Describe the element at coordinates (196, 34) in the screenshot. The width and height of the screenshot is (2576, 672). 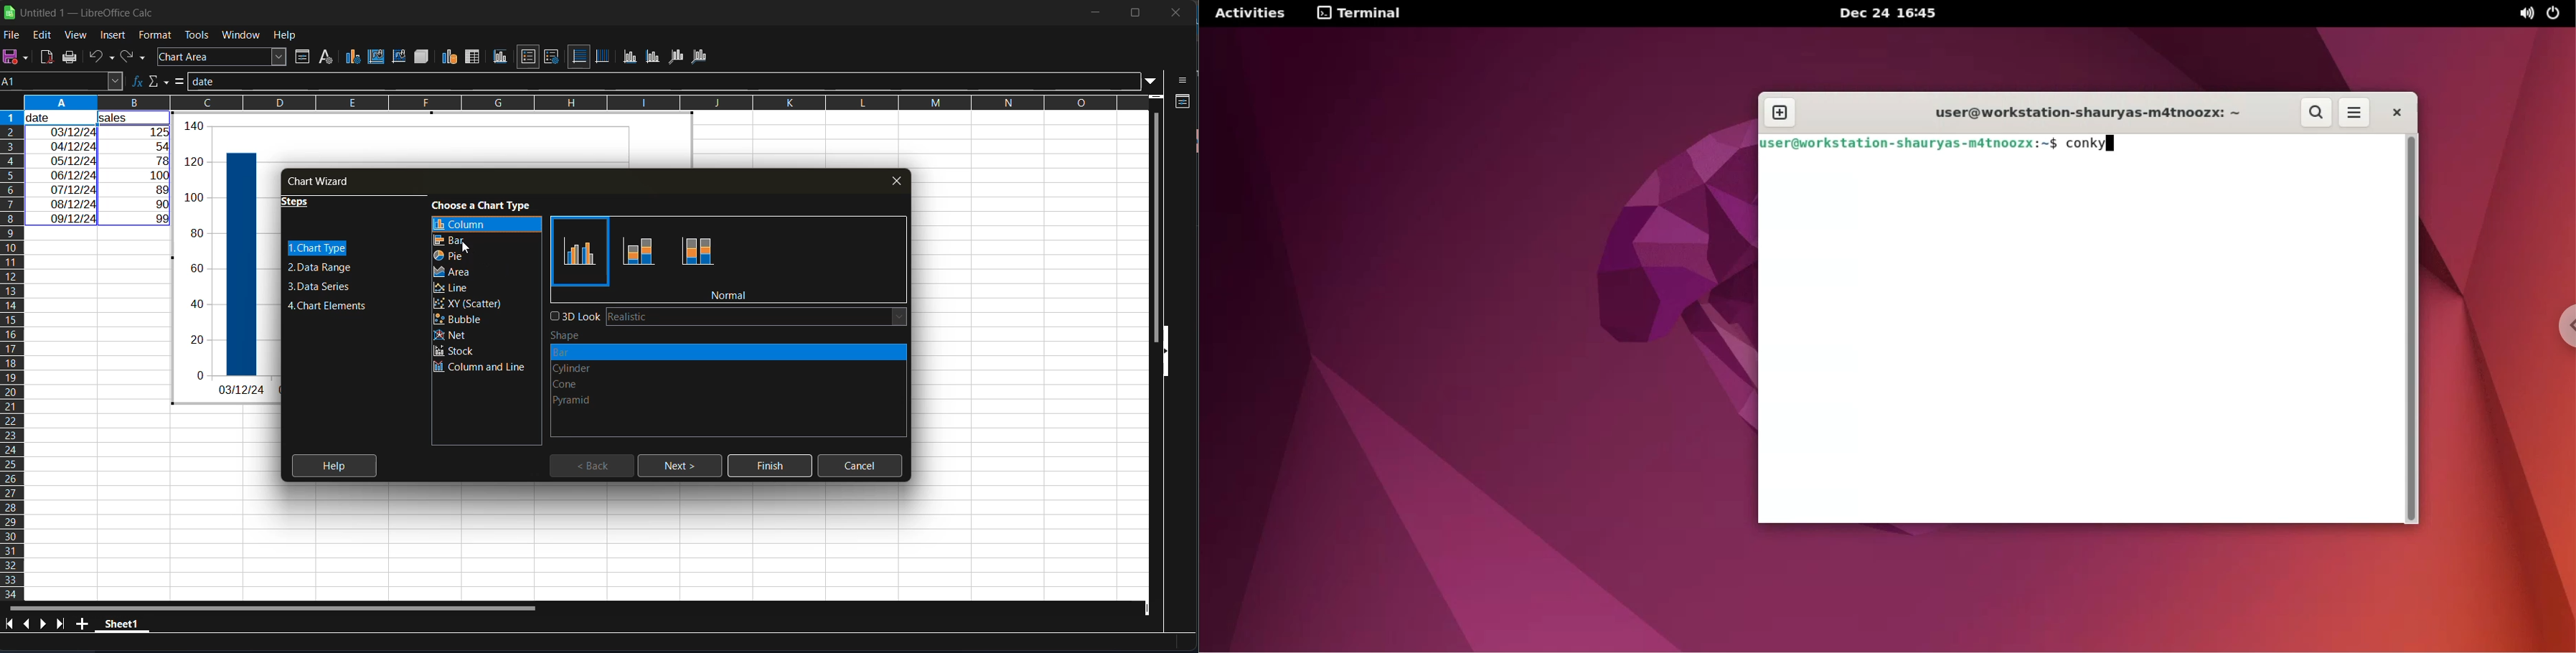
I see `tools` at that location.